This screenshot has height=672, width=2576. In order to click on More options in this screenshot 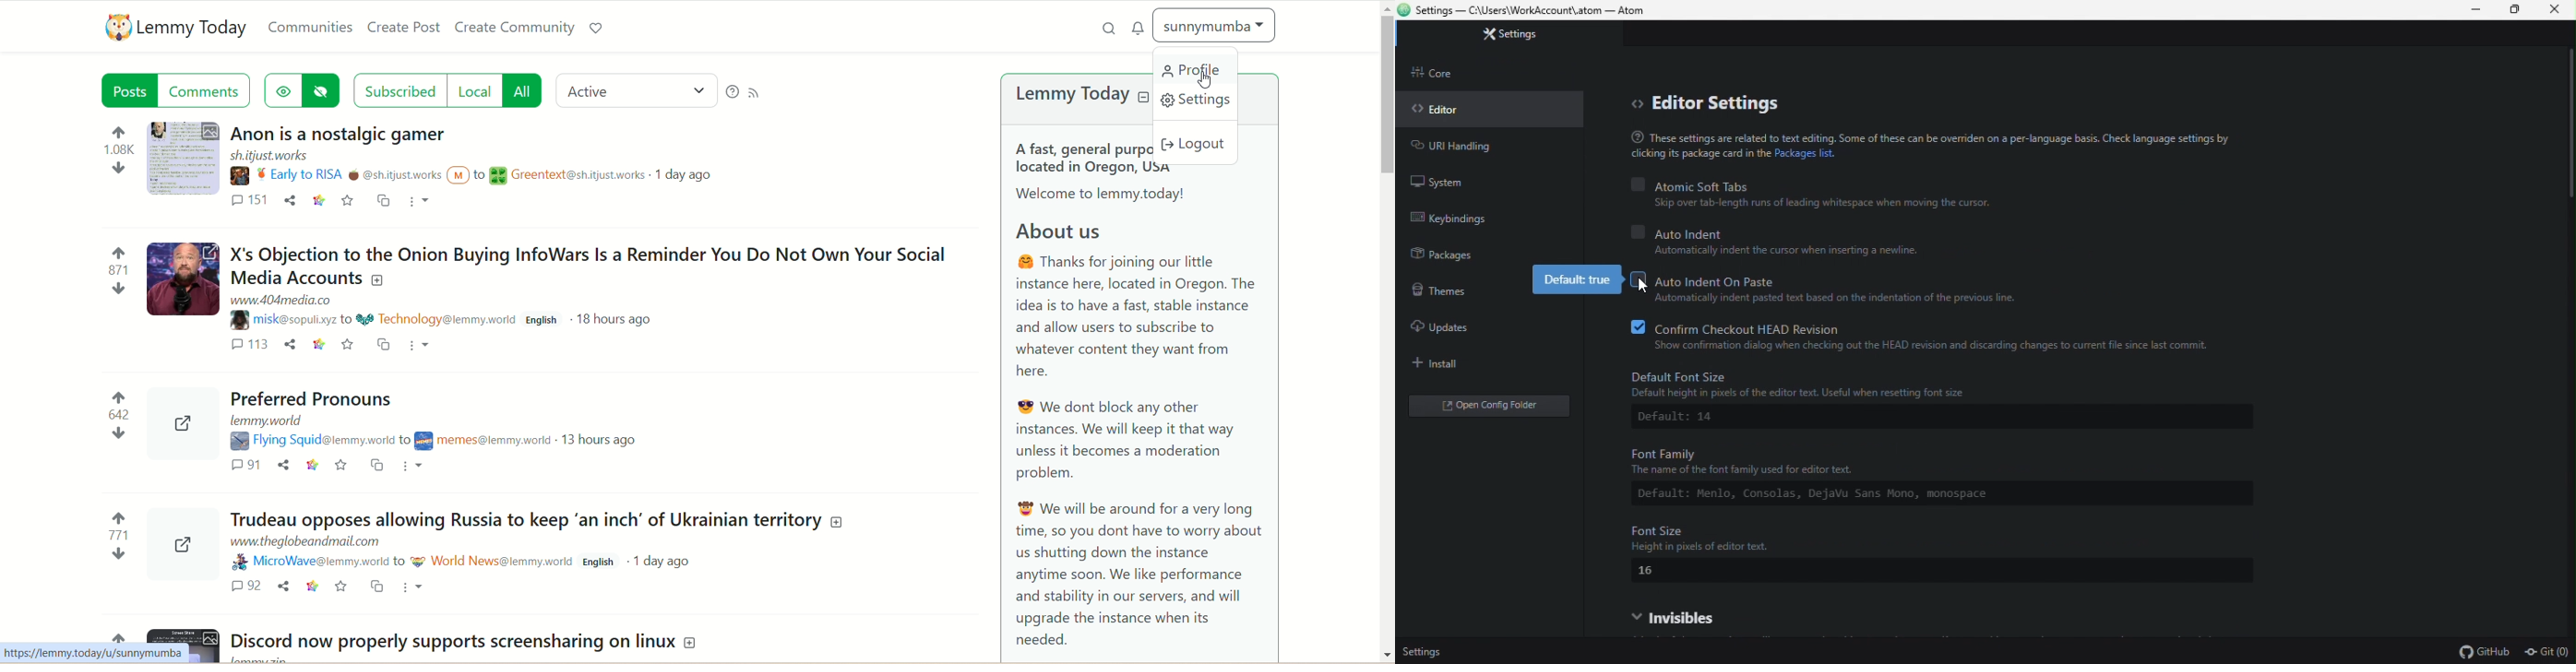, I will do `click(424, 345)`.